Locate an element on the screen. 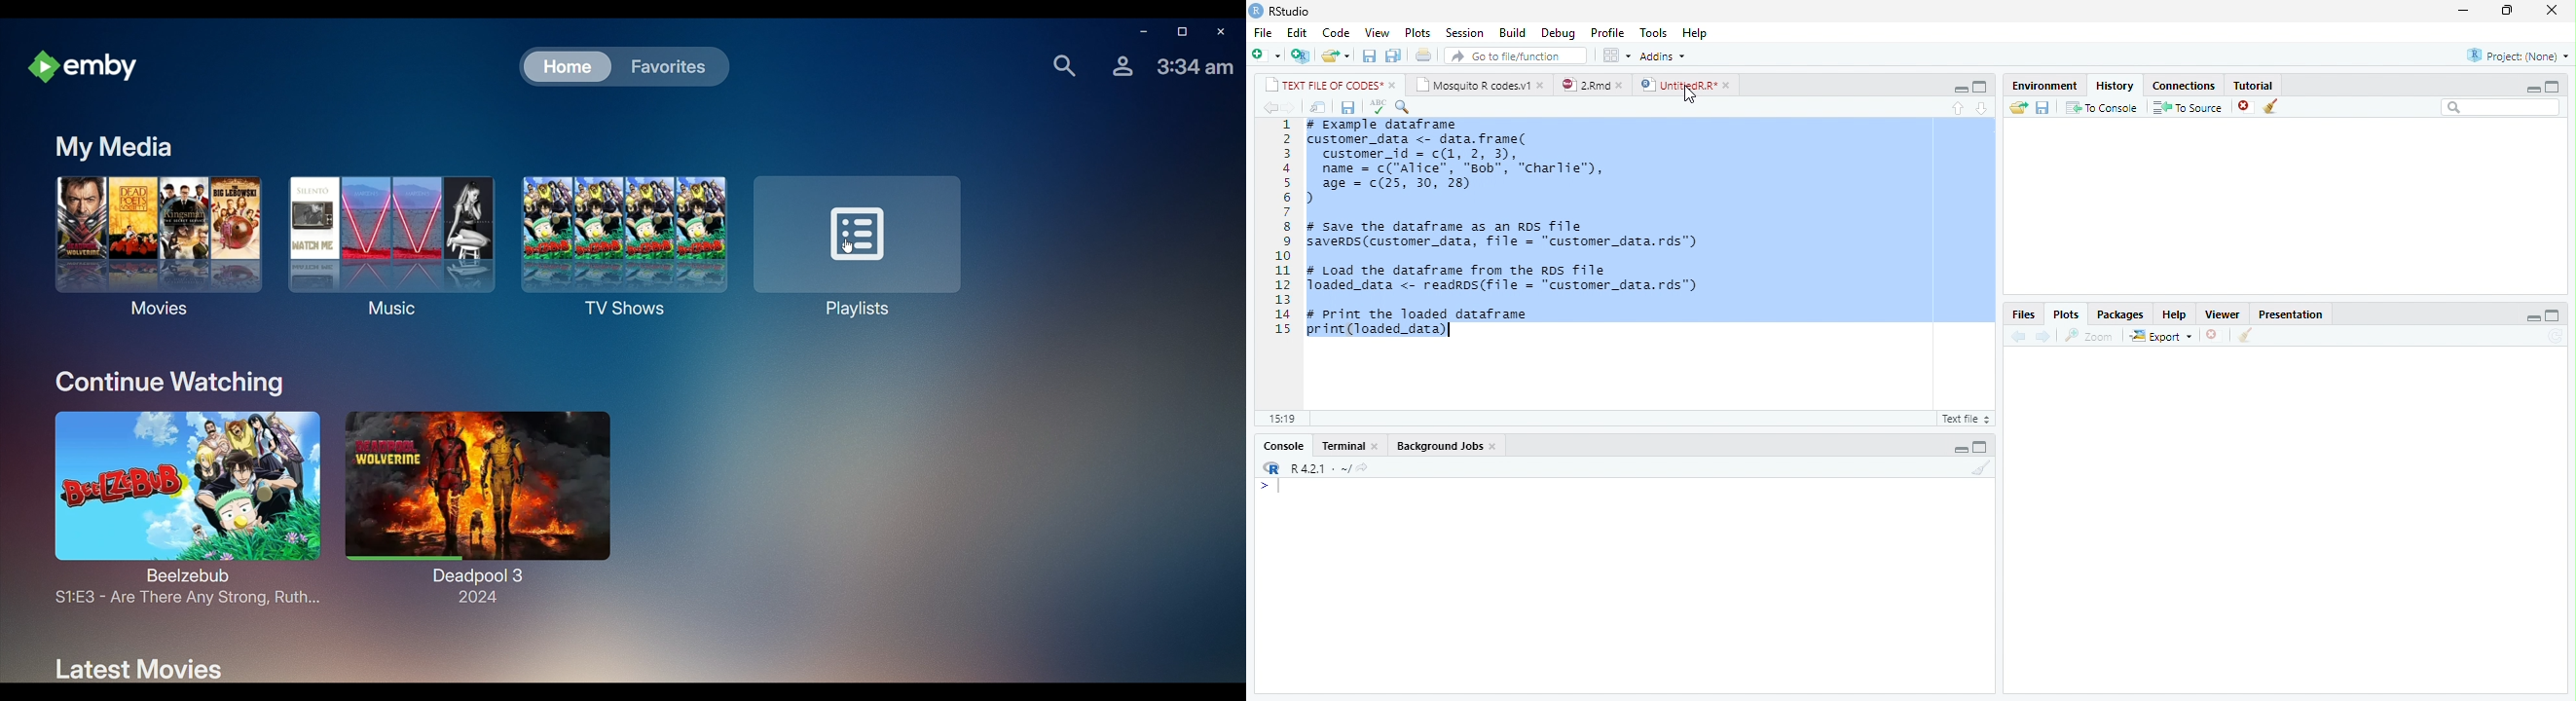 This screenshot has width=2576, height=728. close is located at coordinates (2215, 335).